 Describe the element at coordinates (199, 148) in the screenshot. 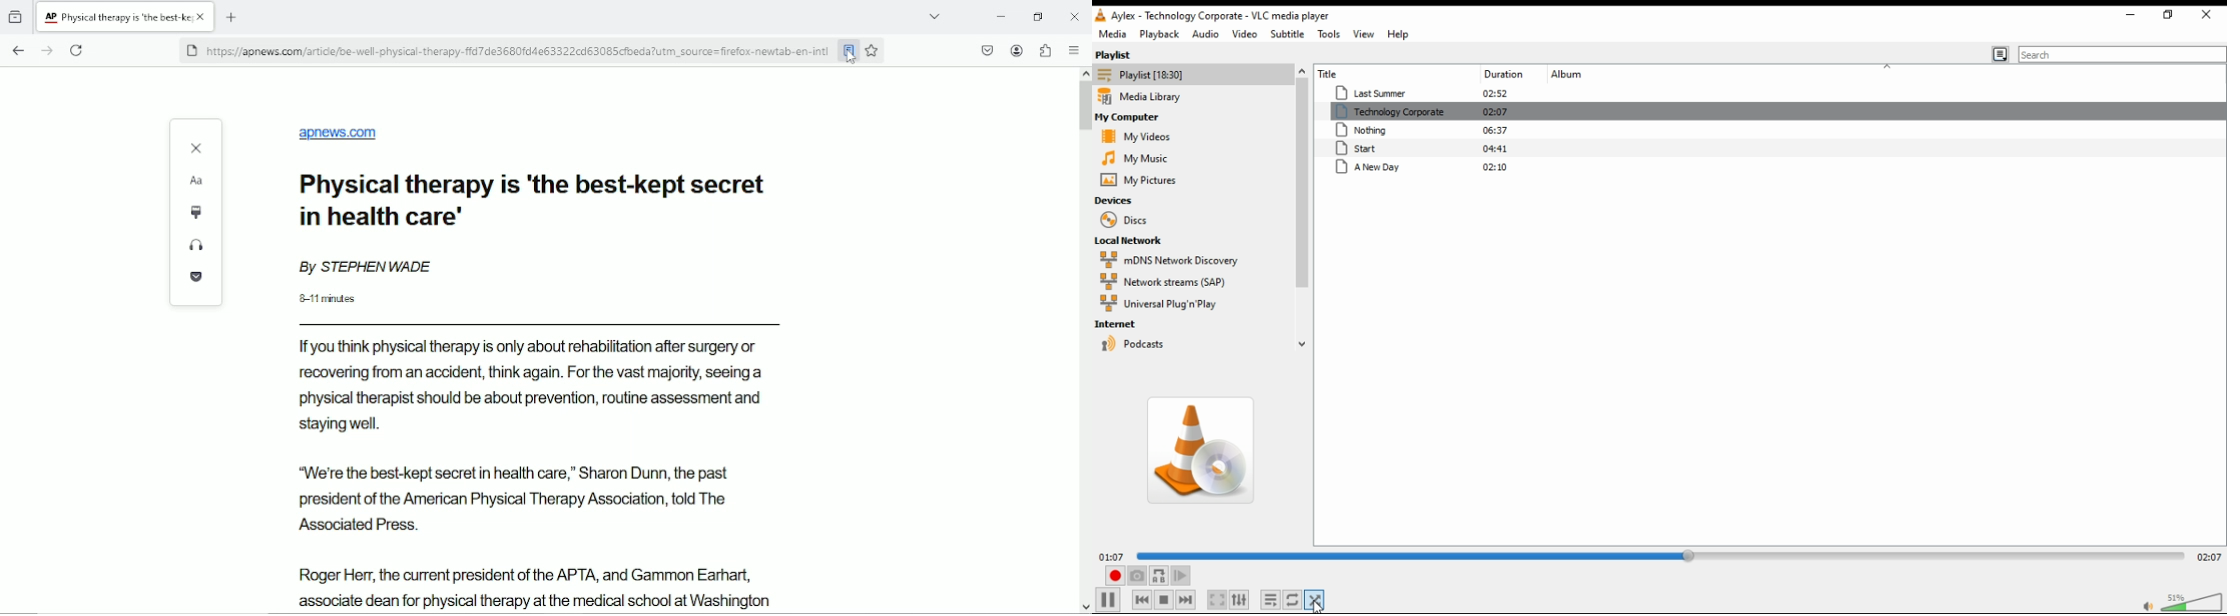

I see `Close reader view` at that location.